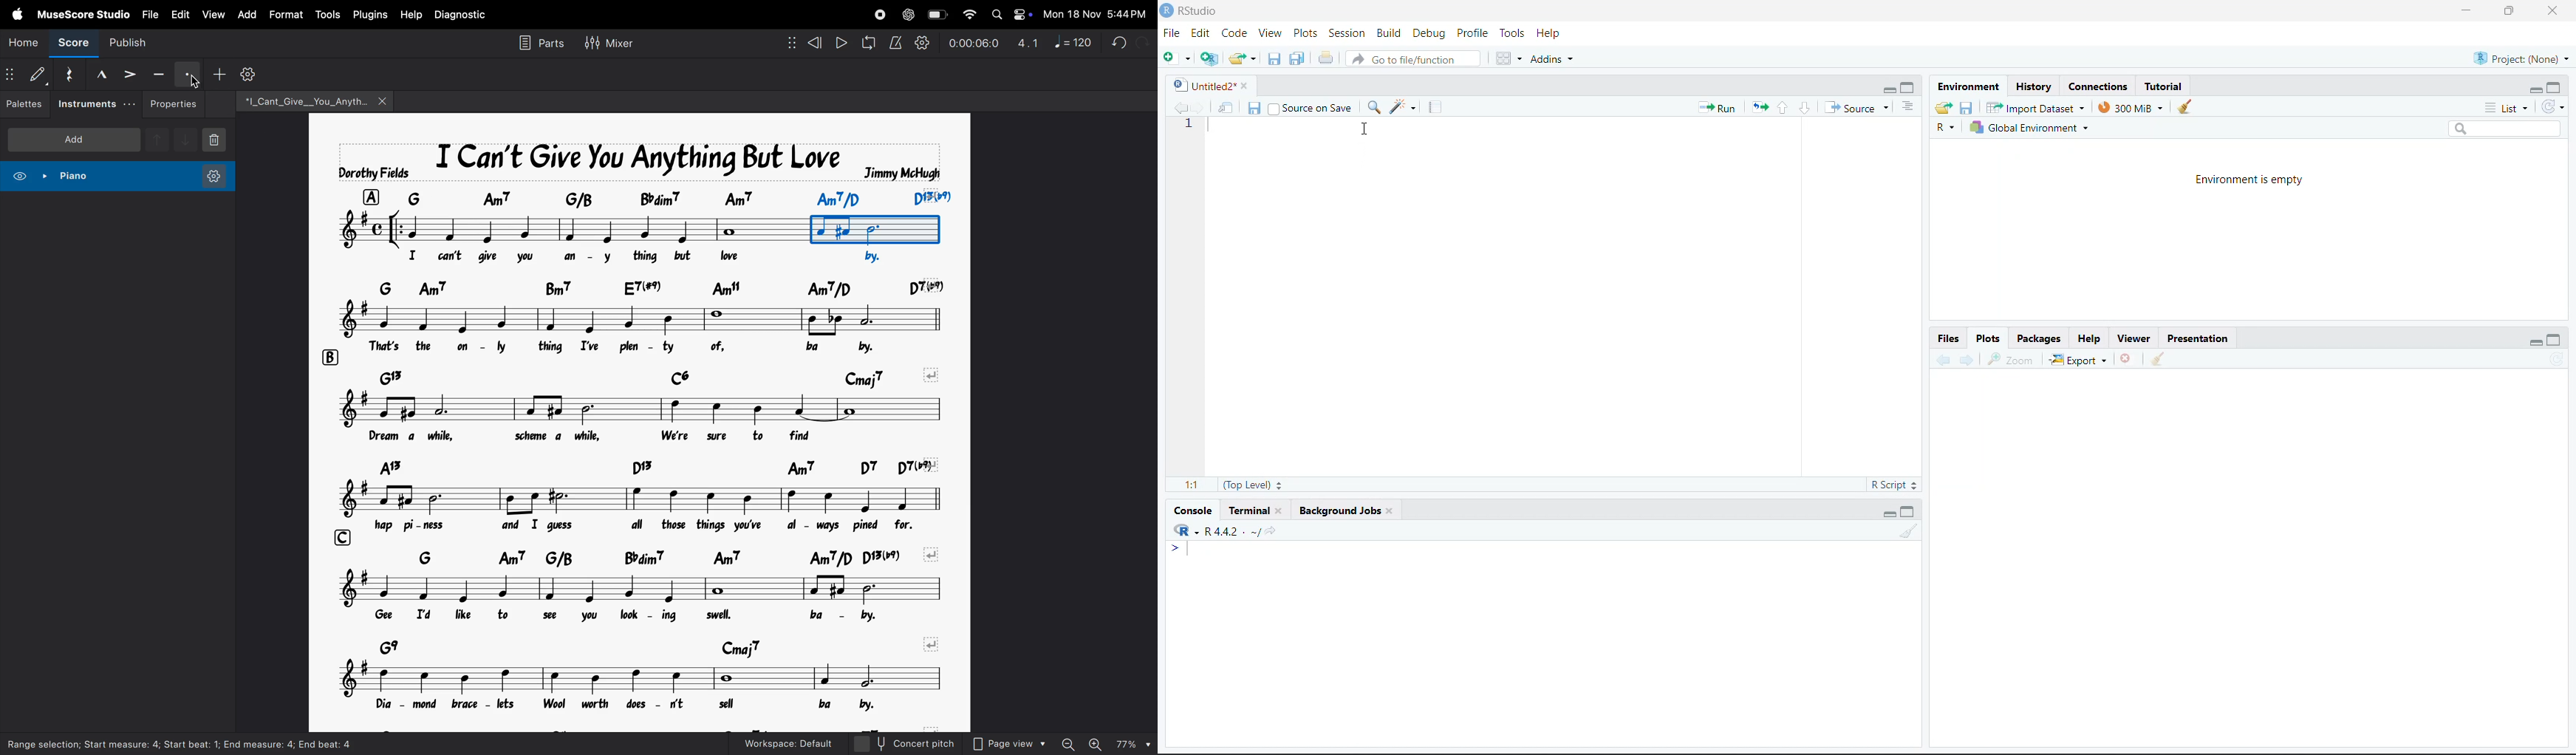 The width and height of the screenshot is (2576, 756). What do you see at coordinates (2520, 57) in the screenshot?
I see ` Project: (None) ` at bounding box center [2520, 57].